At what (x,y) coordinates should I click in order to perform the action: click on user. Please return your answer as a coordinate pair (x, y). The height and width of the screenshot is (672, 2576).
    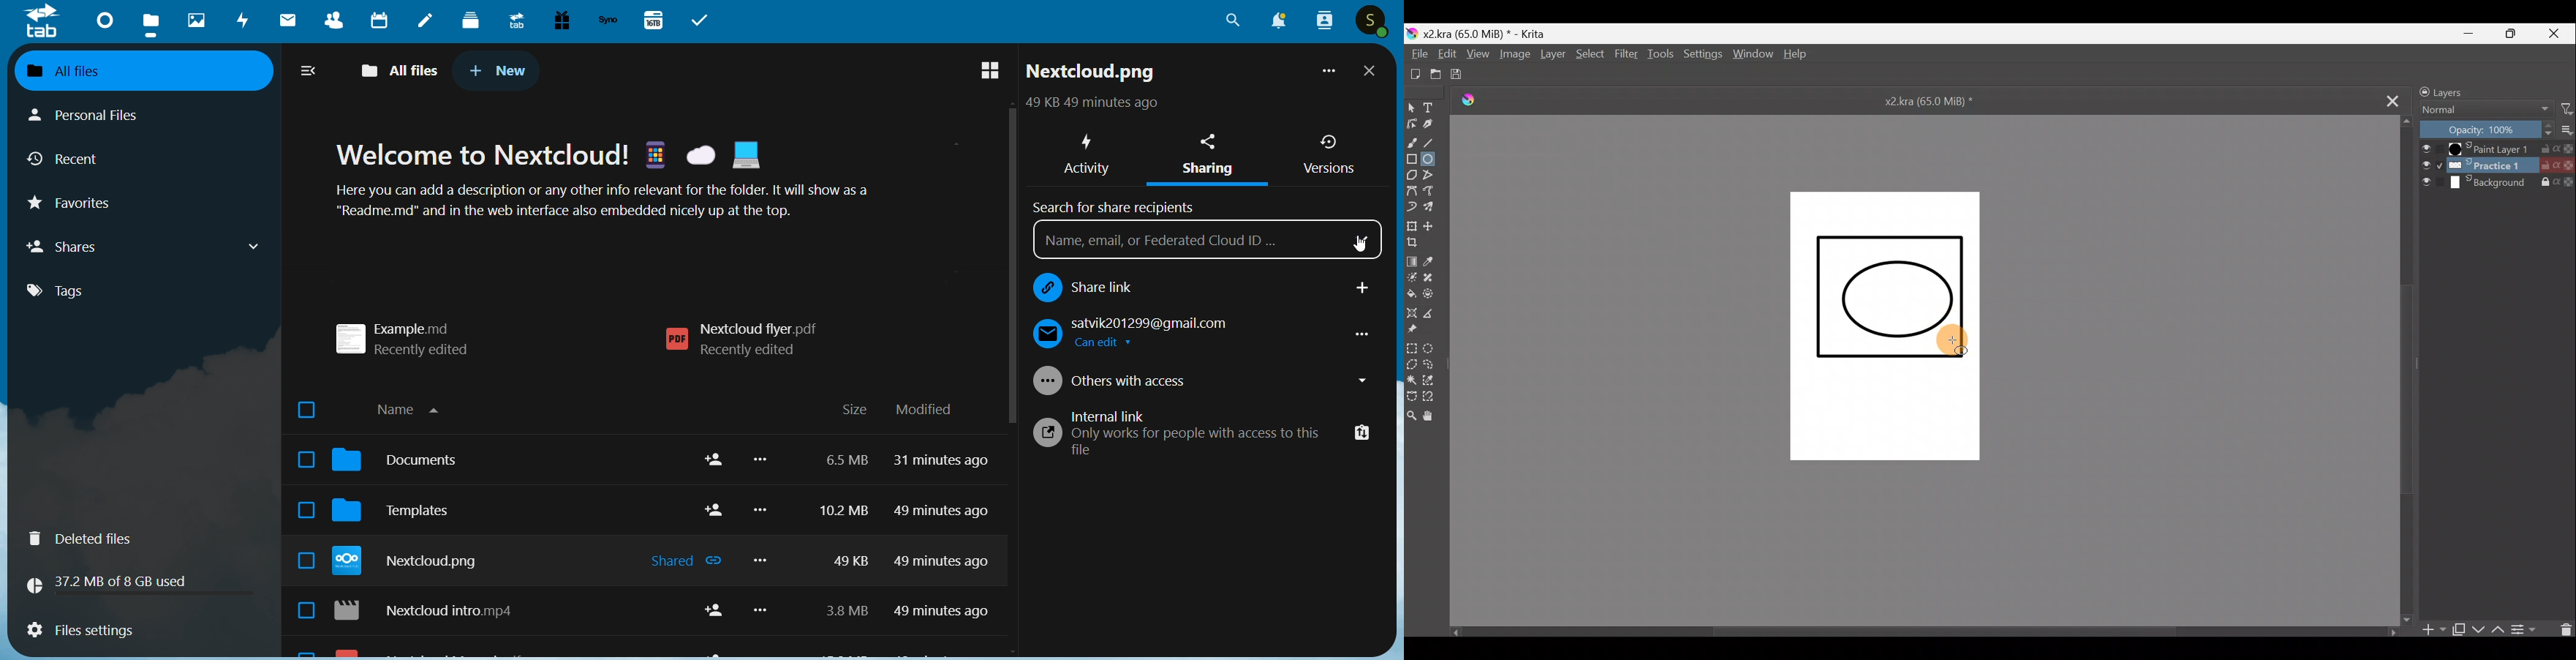
    Looking at the image, I should click on (1373, 22).